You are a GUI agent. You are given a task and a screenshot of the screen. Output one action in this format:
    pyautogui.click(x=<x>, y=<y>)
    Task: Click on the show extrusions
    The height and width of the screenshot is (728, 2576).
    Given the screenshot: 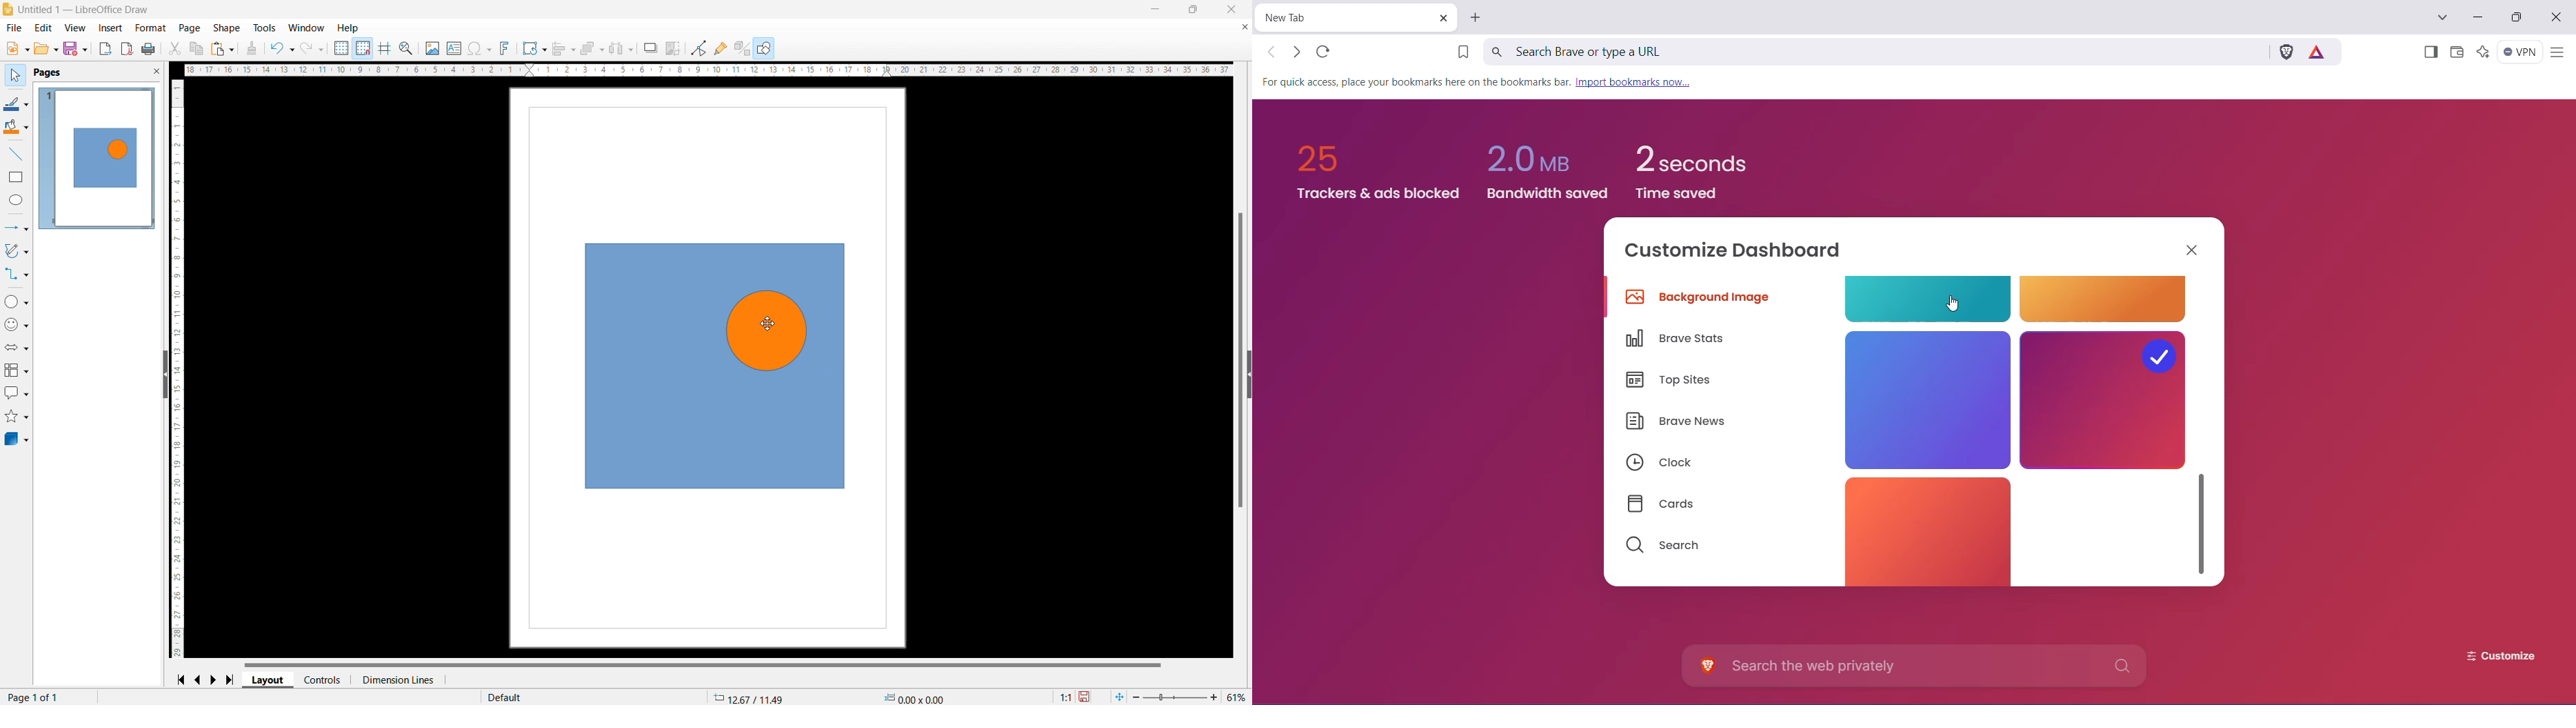 What is the action you would take?
    pyautogui.click(x=743, y=48)
    